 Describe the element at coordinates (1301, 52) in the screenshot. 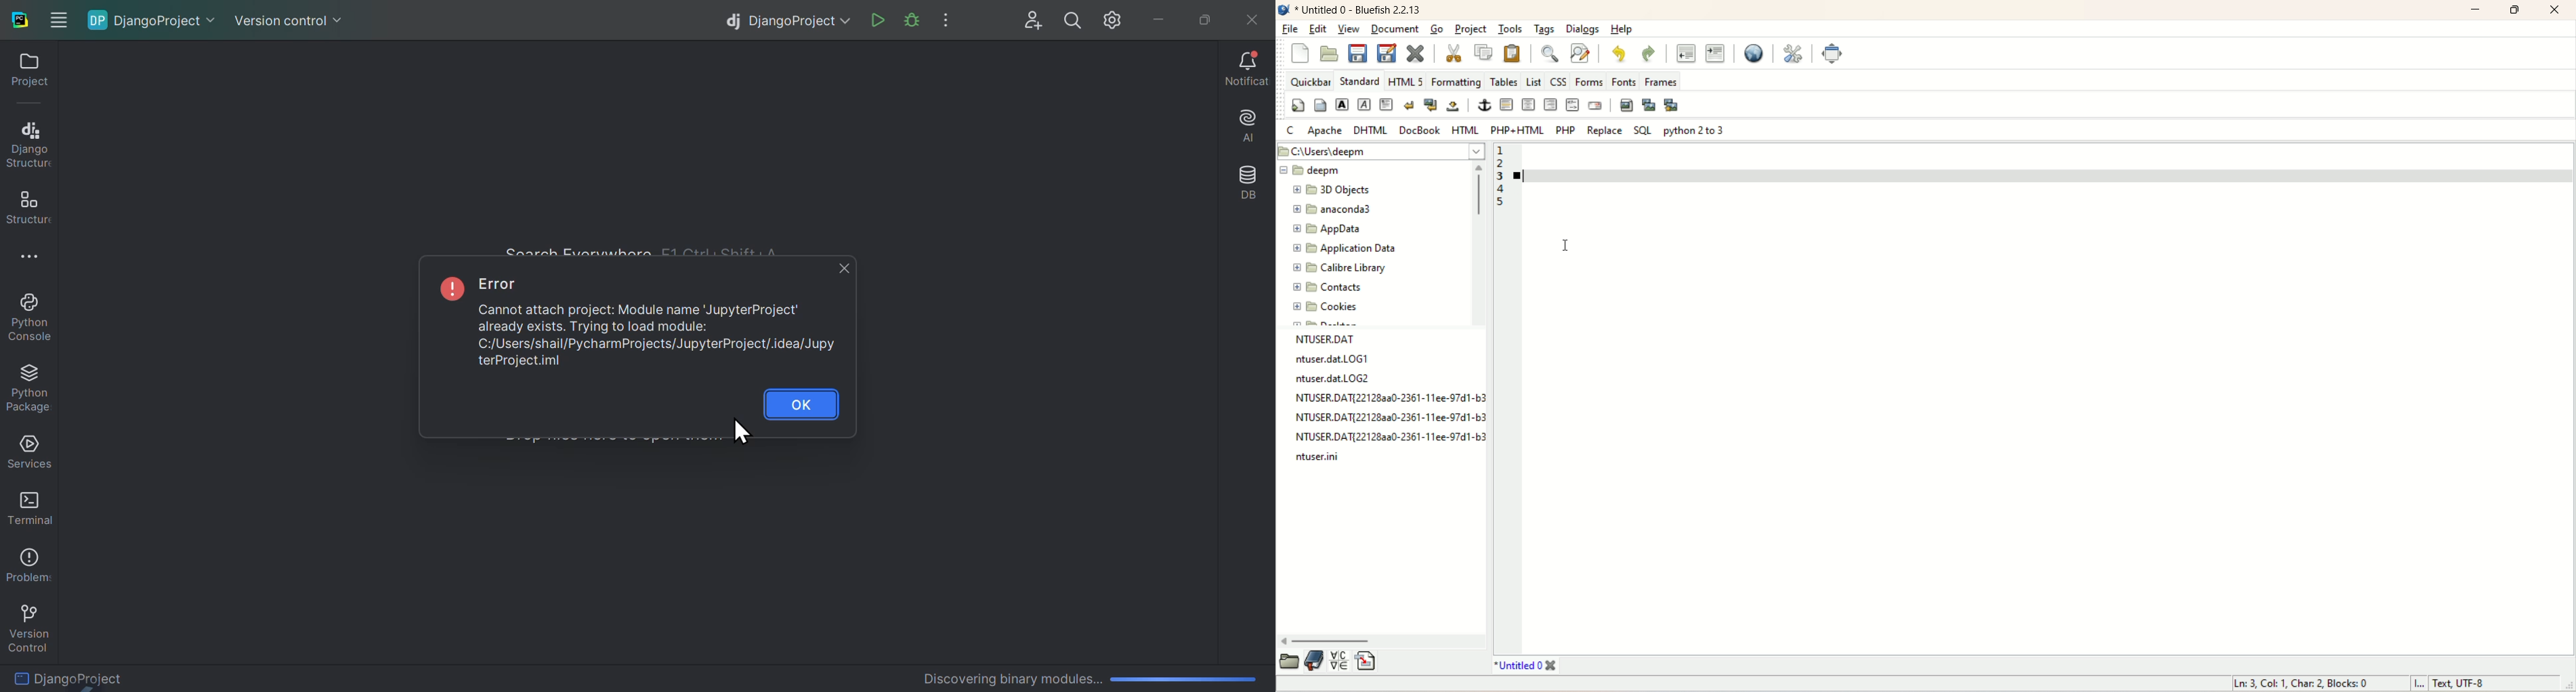

I see `new` at that location.